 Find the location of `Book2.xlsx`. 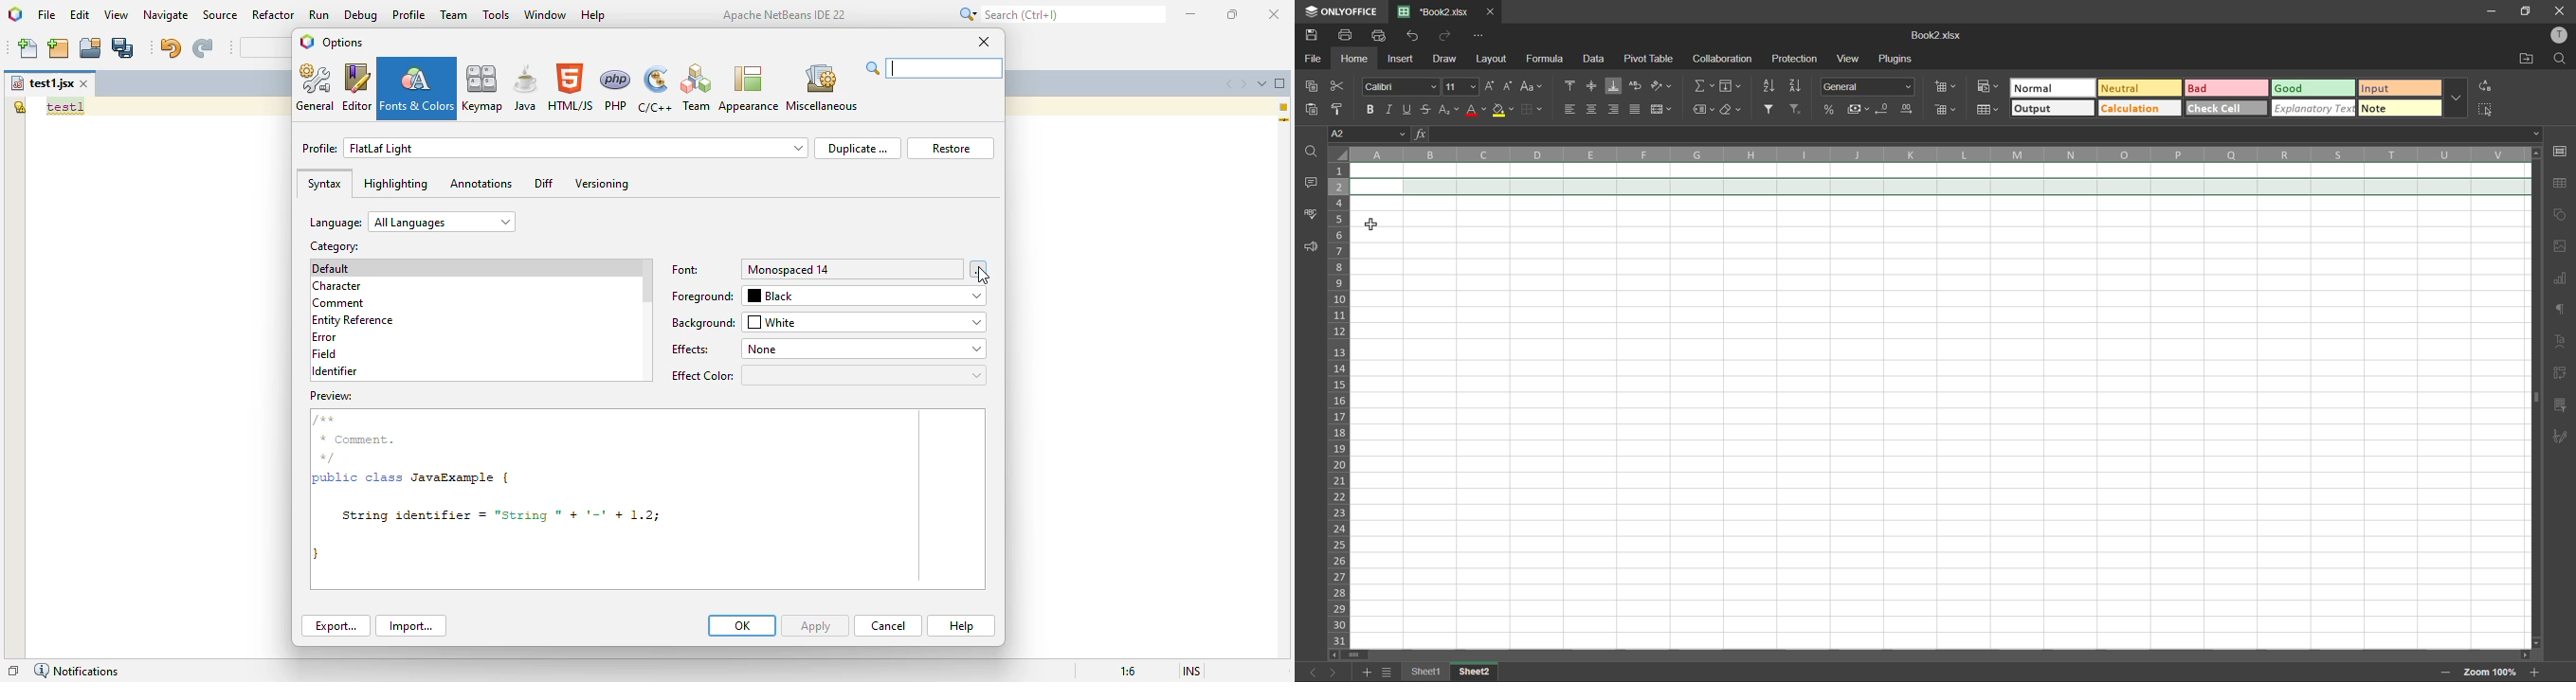

Book2.xlsx is located at coordinates (1937, 35).